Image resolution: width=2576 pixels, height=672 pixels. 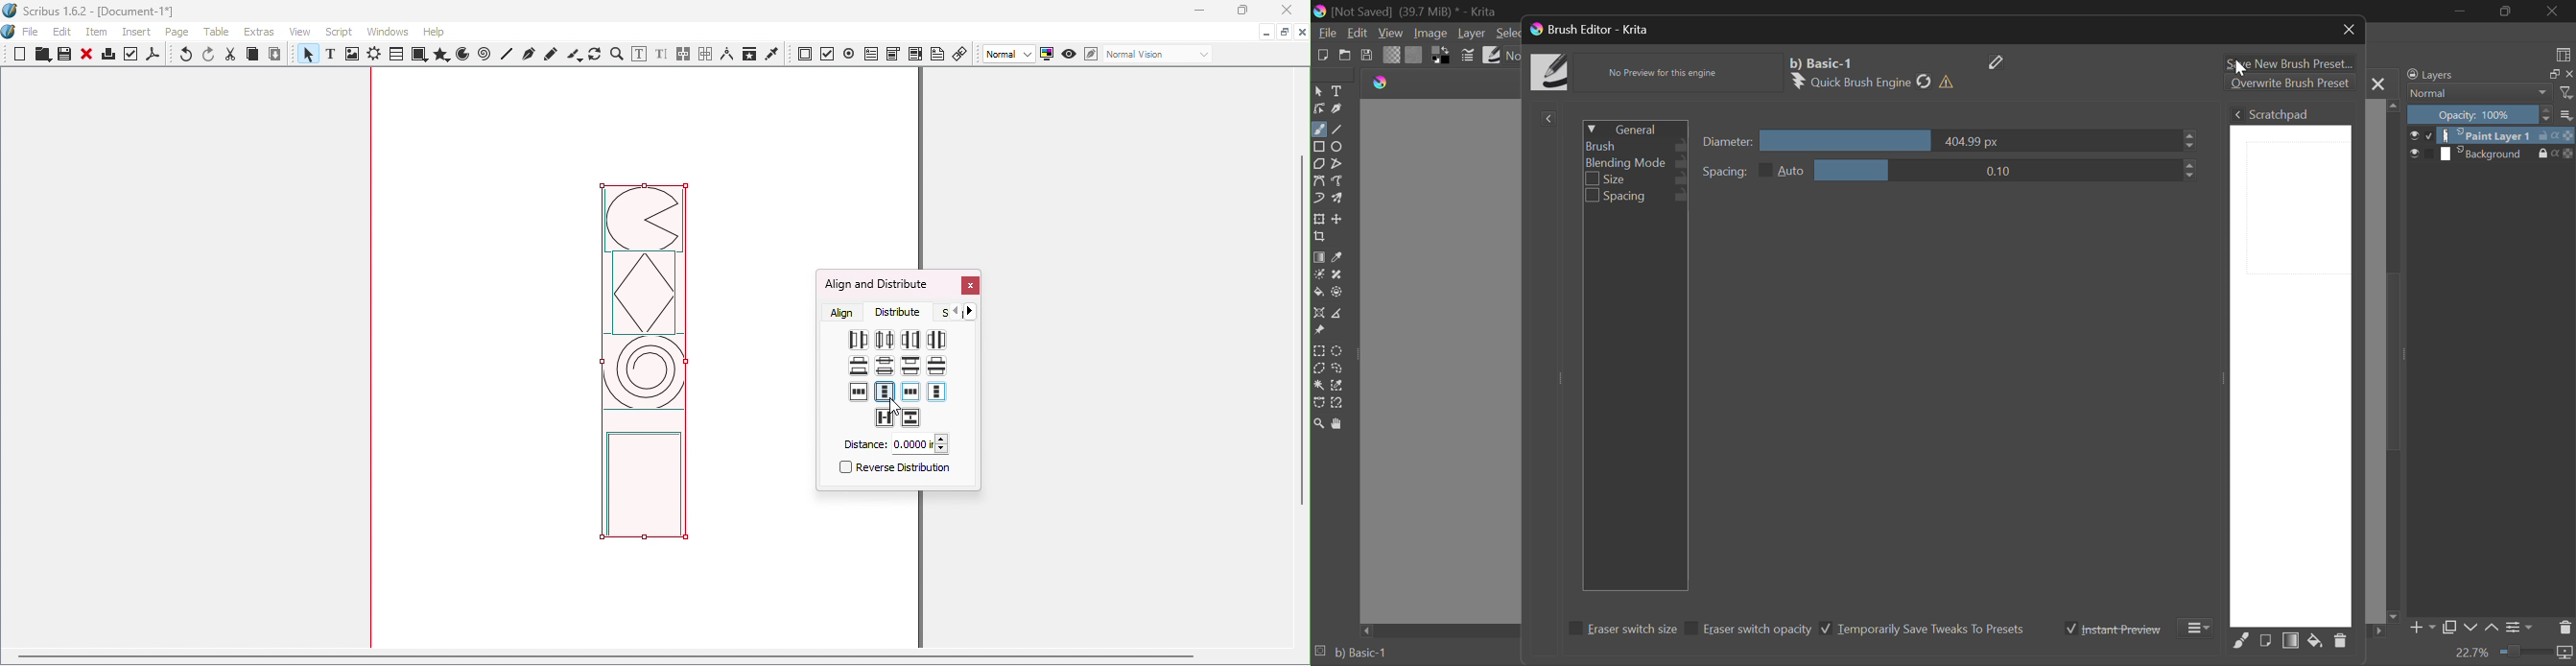 I want to click on Link annotation, so click(x=961, y=53).